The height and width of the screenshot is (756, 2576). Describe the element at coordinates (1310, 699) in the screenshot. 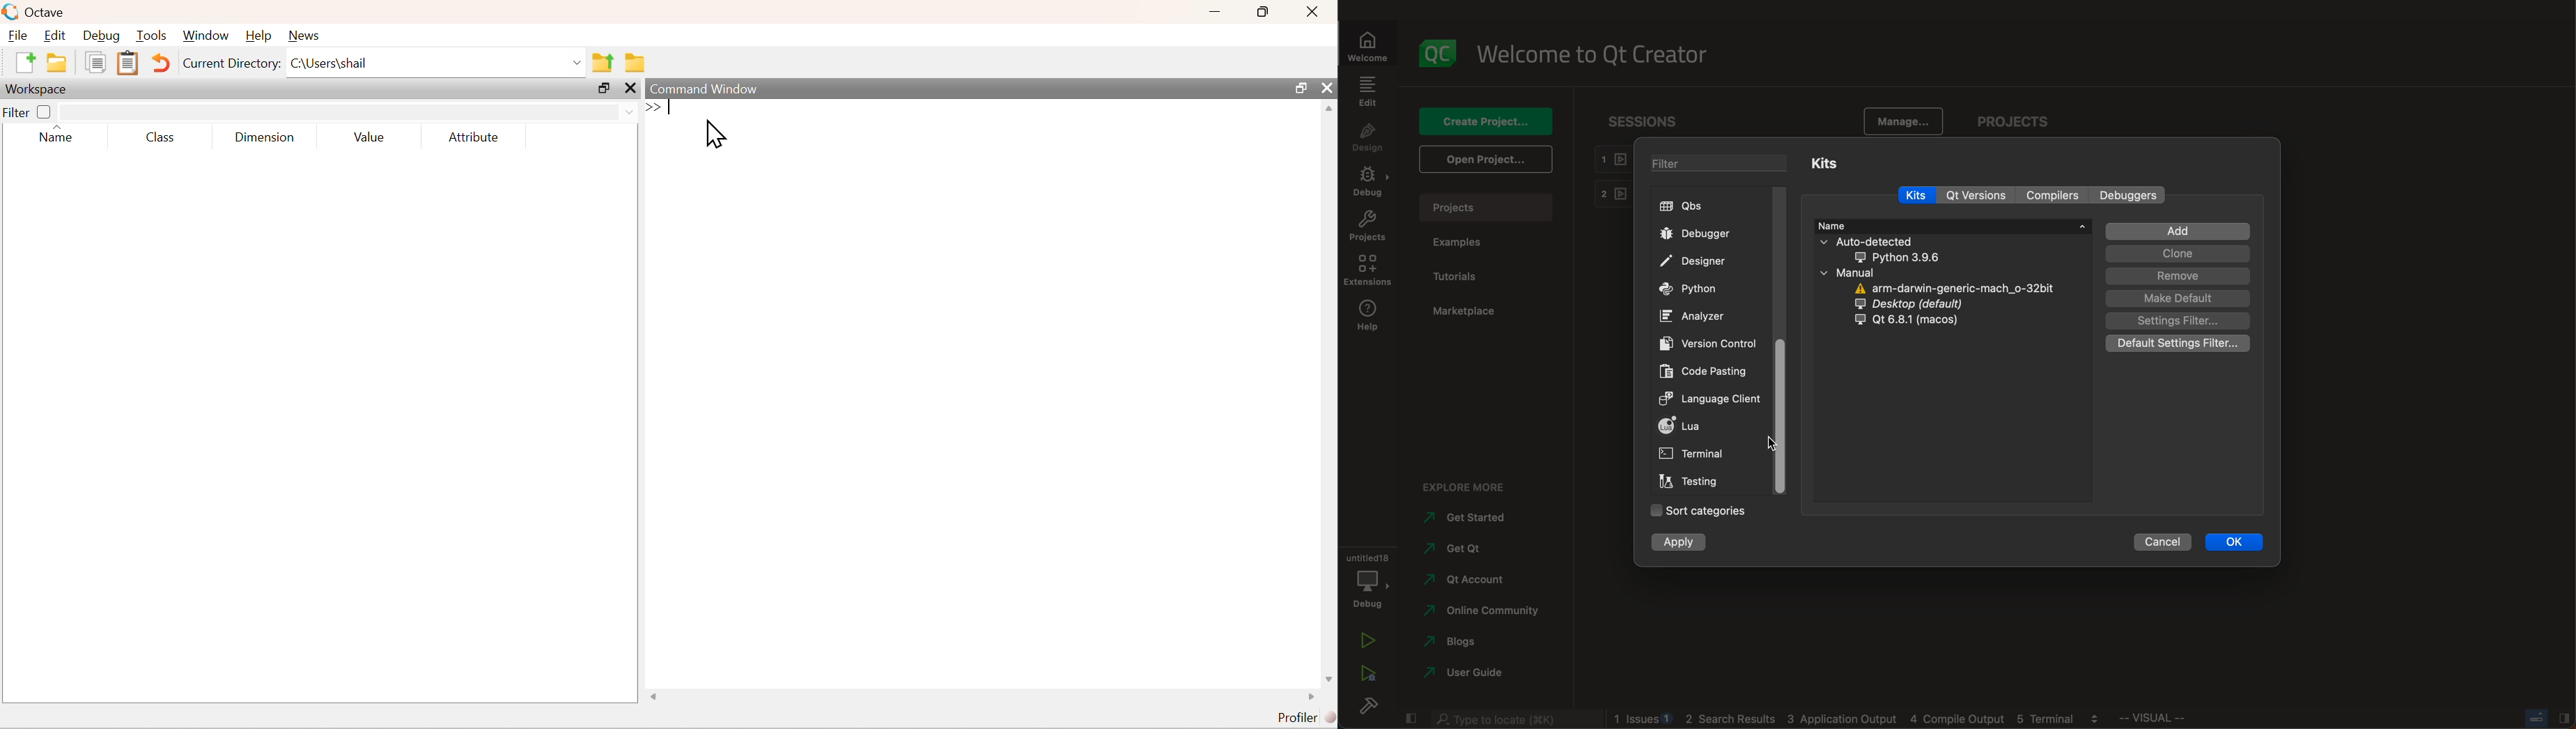

I see `scroll right` at that location.